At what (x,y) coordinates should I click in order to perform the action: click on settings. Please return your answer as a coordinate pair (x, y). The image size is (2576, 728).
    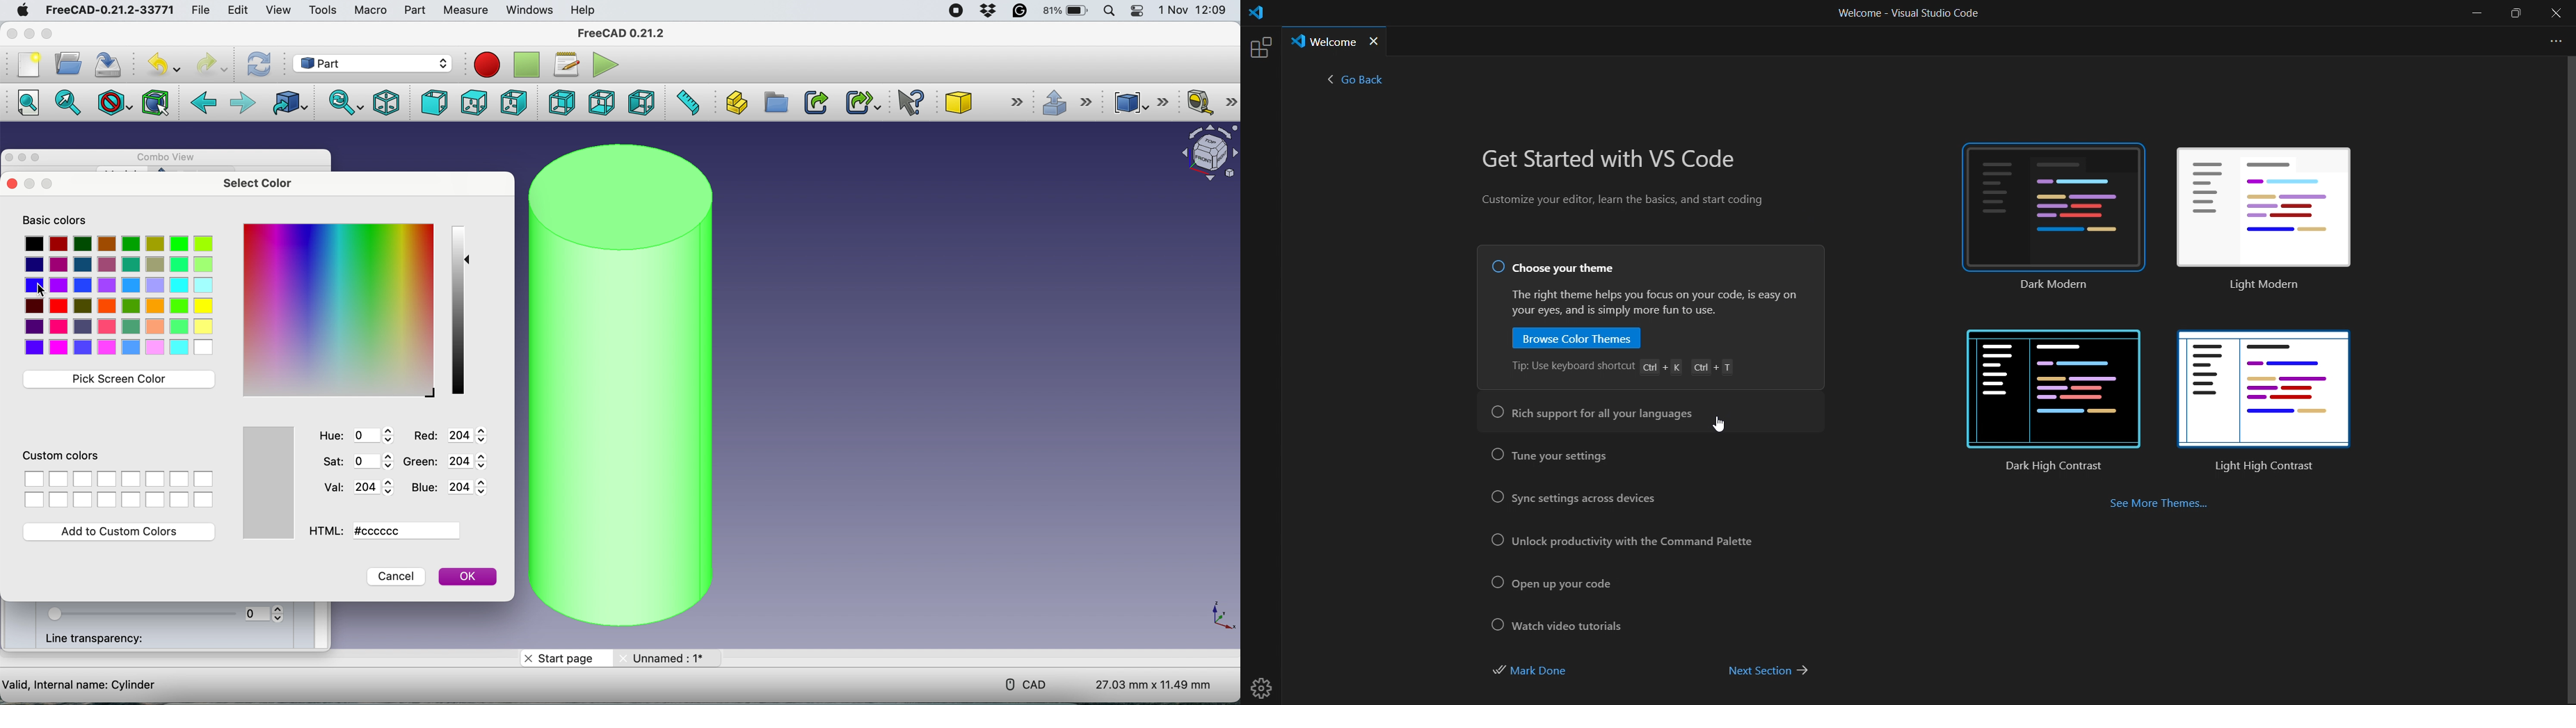
    Looking at the image, I should click on (1265, 683).